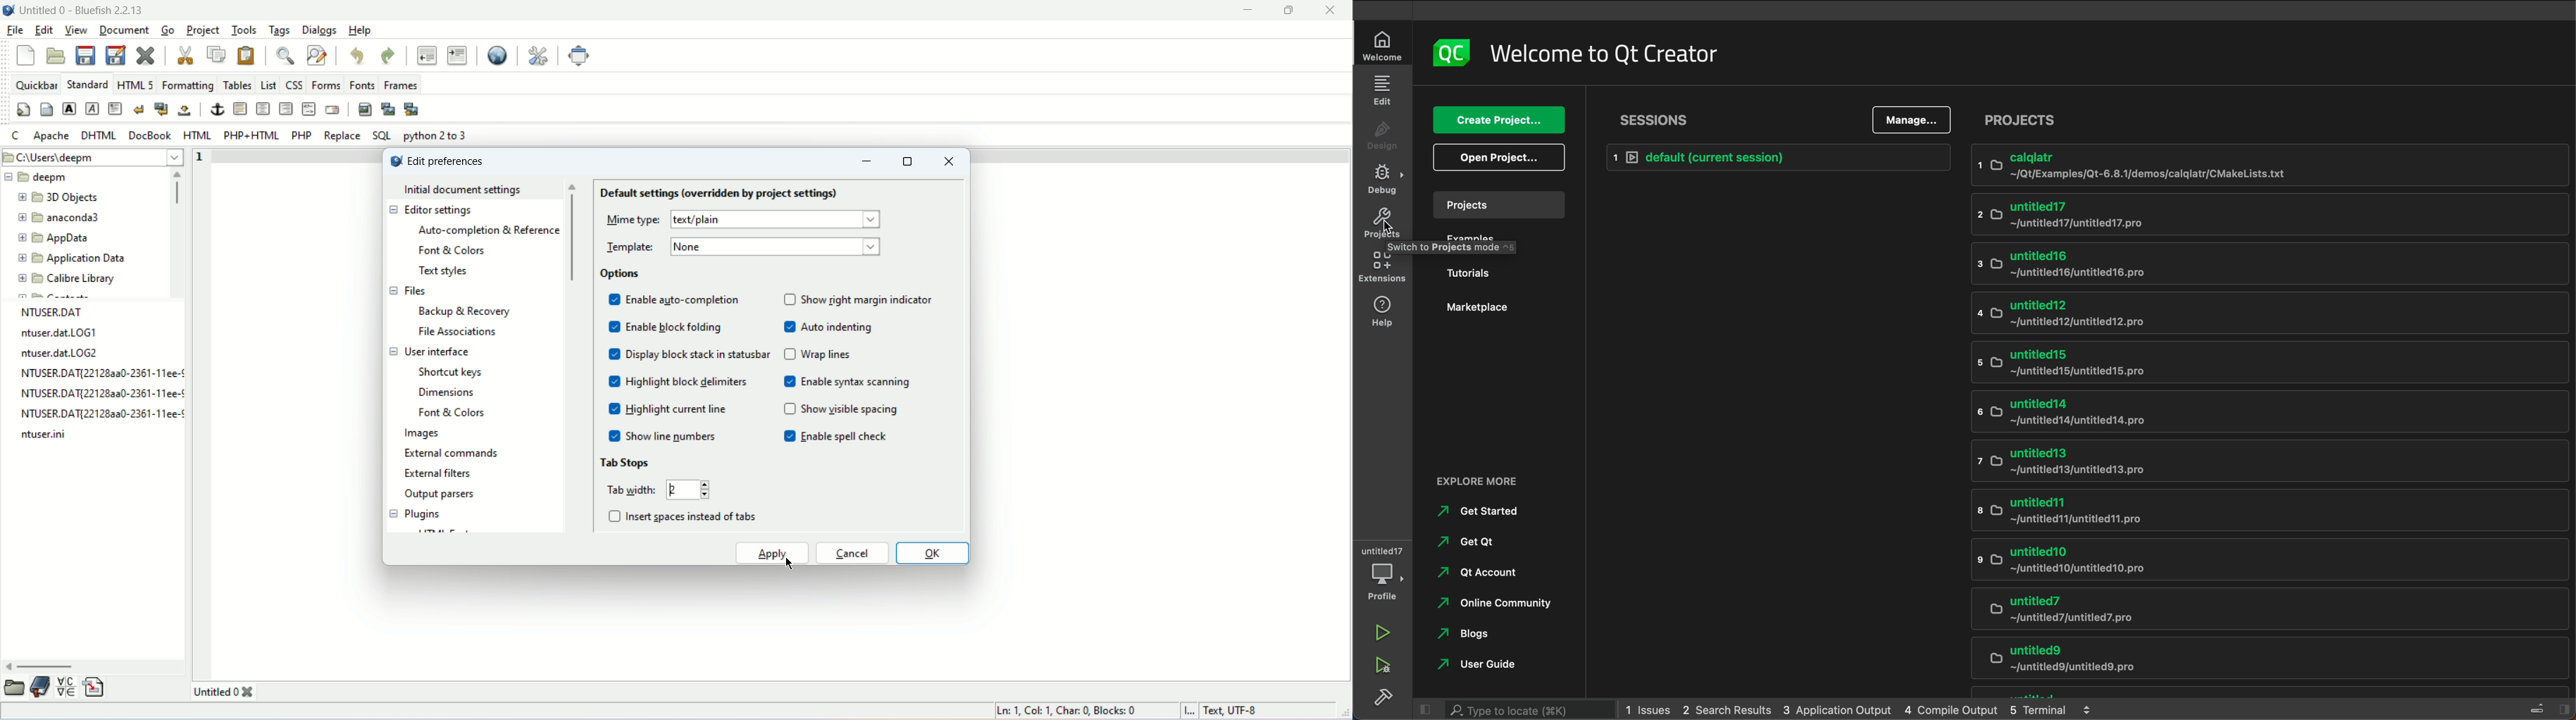  What do you see at coordinates (678, 328) in the screenshot?
I see `enable block folding` at bounding box center [678, 328].